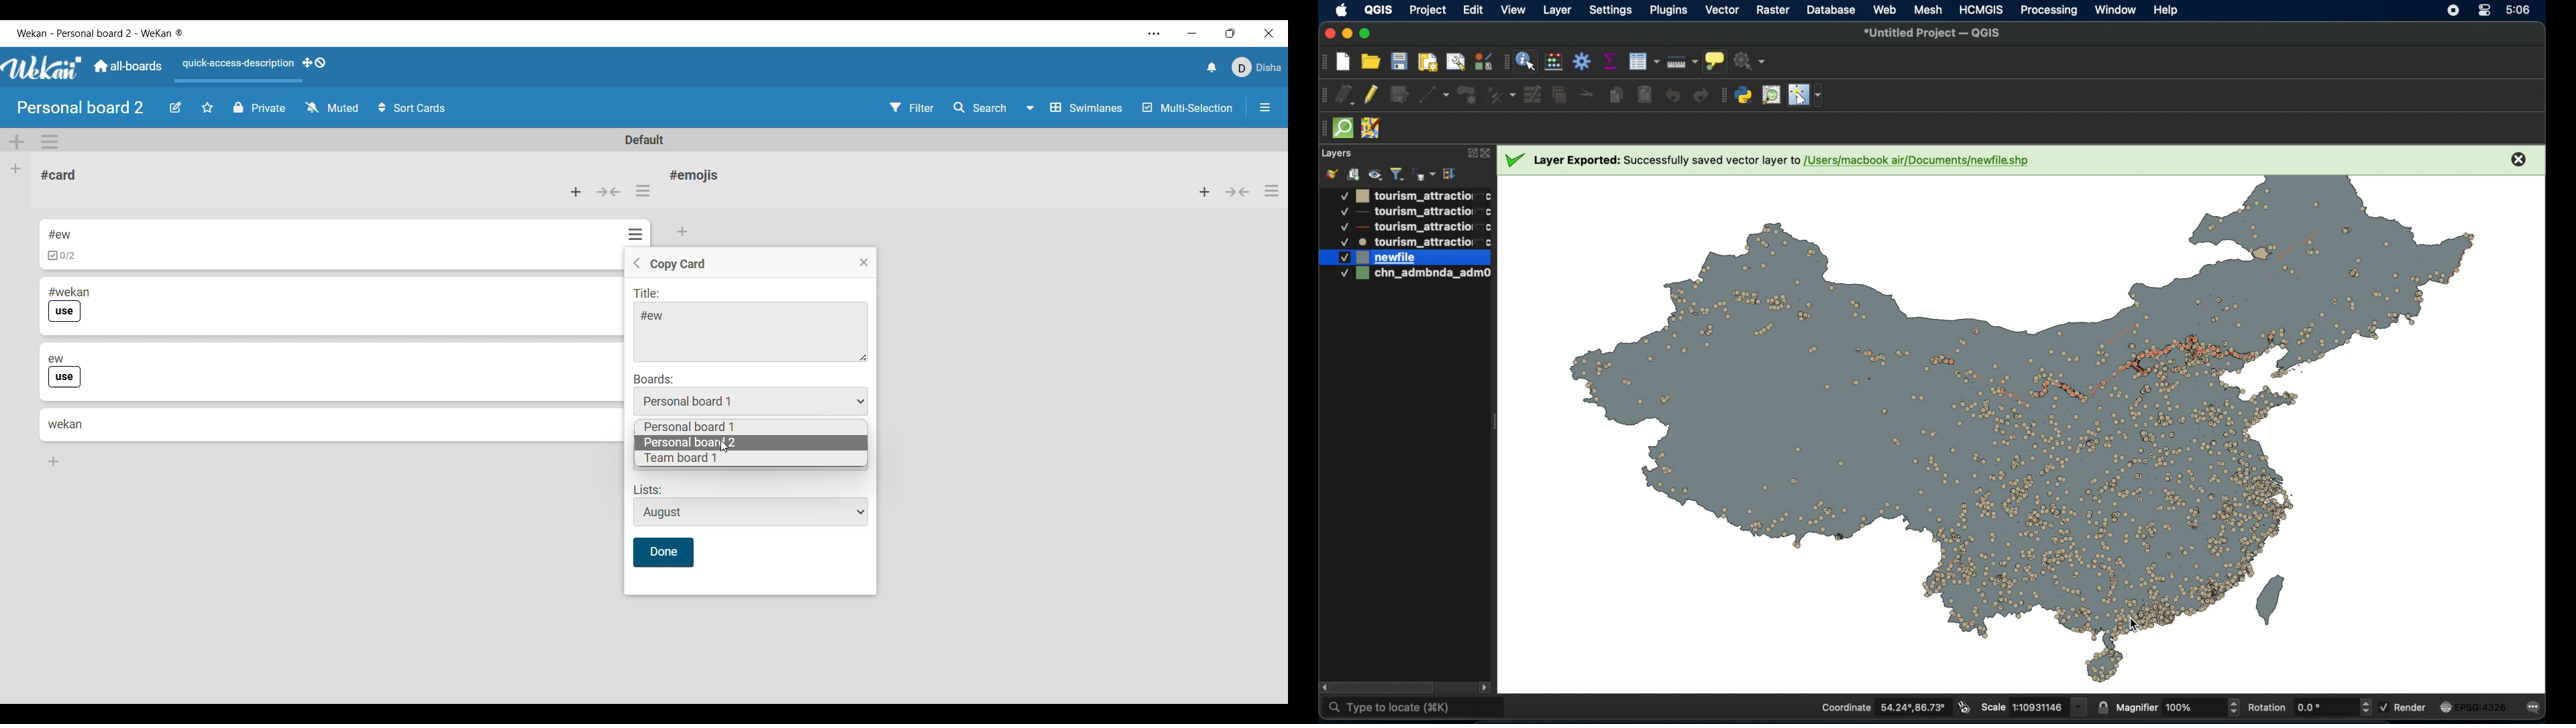 The width and height of the screenshot is (2576, 728). What do you see at coordinates (1348, 34) in the screenshot?
I see `minimize` at bounding box center [1348, 34].